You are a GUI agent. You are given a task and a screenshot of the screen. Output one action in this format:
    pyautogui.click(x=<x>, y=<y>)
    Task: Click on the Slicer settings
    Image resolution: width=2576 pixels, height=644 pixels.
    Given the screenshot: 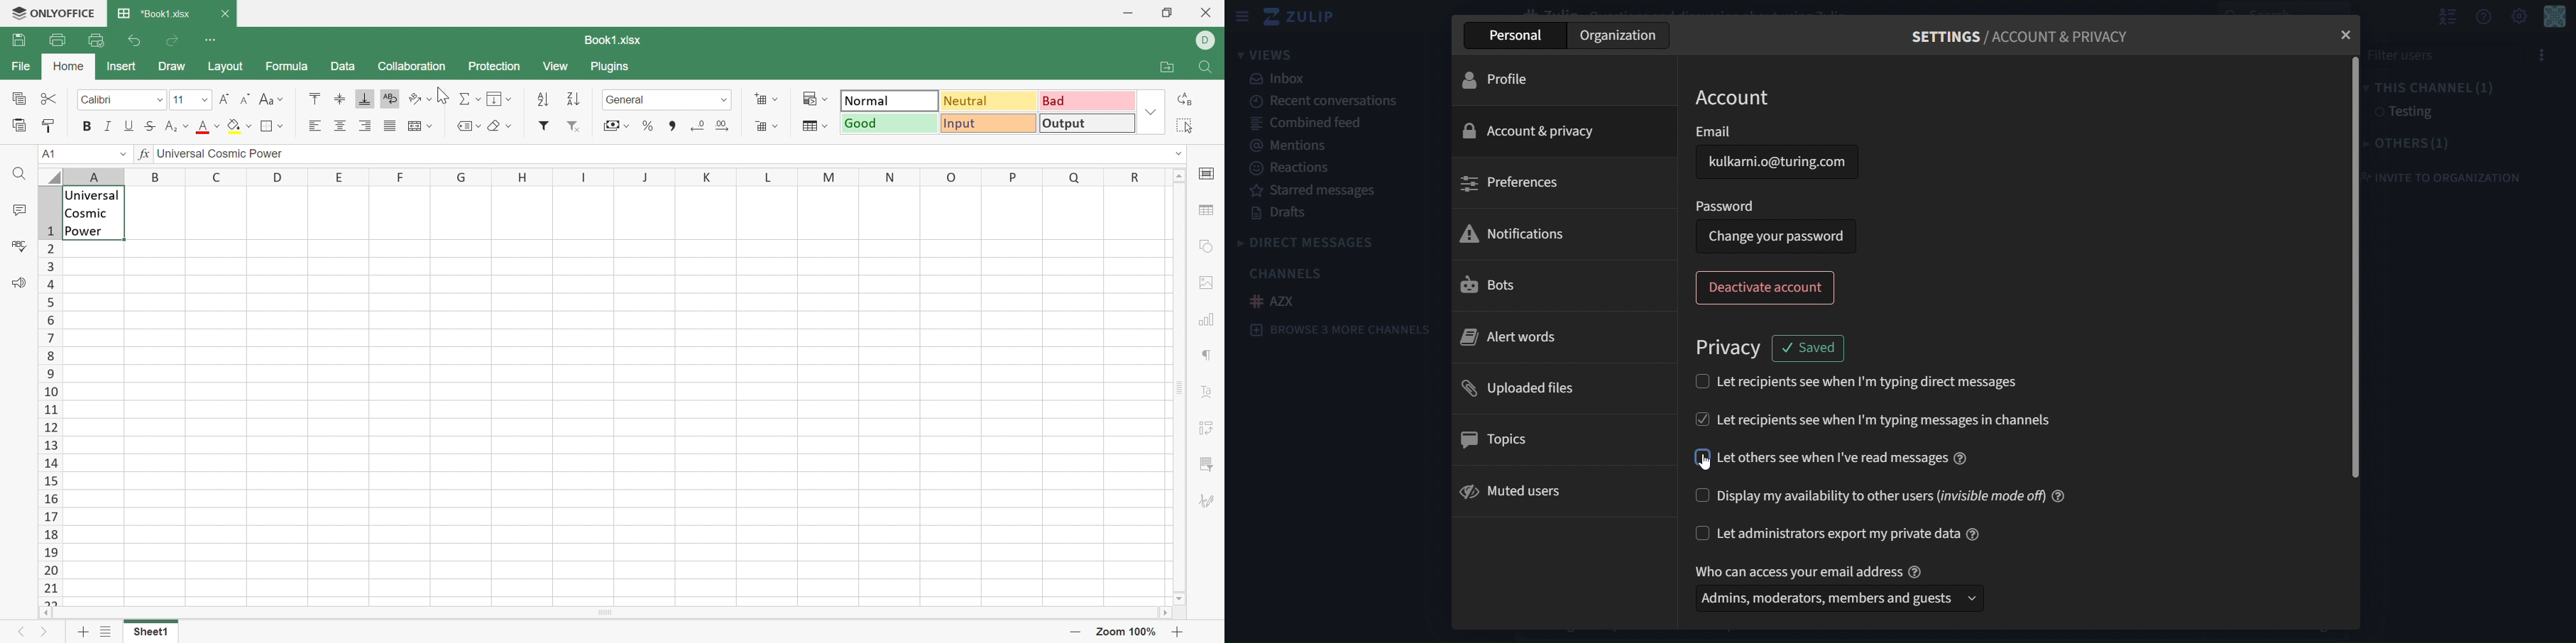 What is the action you would take?
    pyautogui.click(x=1207, y=463)
    